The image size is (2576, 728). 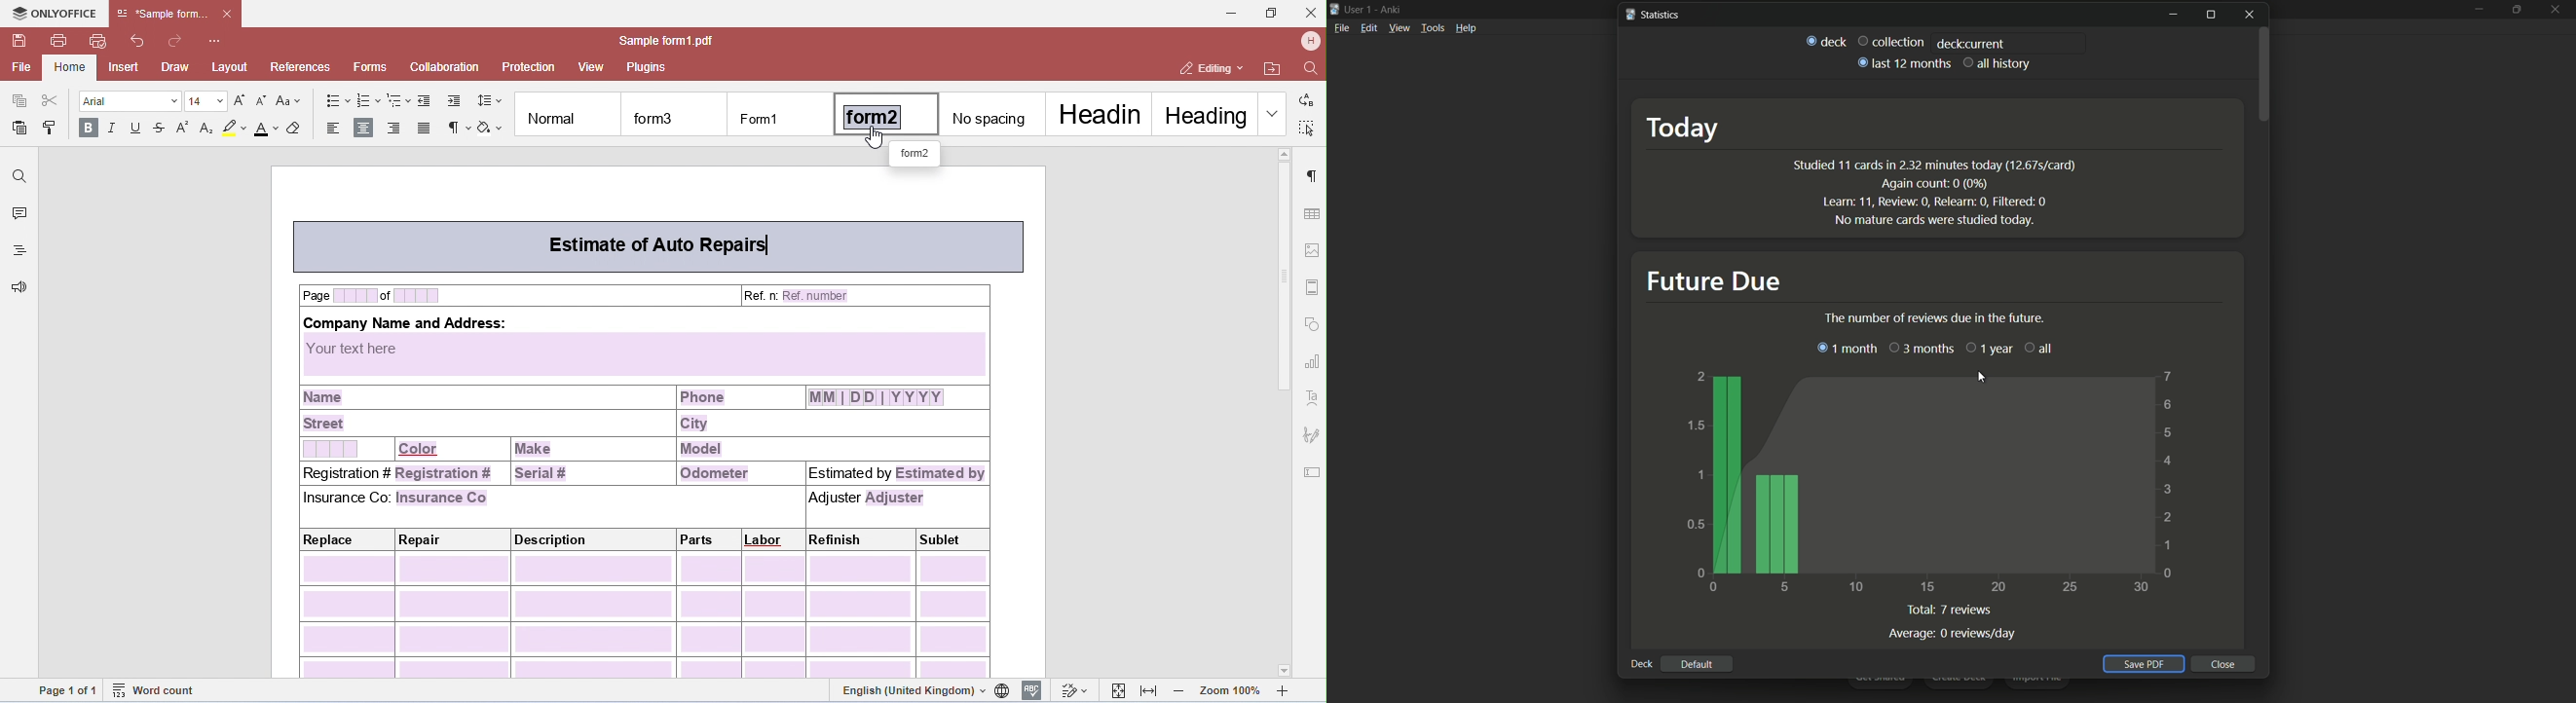 What do you see at coordinates (1935, 480) in the screenshot?
I see `chart` at bounding box center [1935, 480].